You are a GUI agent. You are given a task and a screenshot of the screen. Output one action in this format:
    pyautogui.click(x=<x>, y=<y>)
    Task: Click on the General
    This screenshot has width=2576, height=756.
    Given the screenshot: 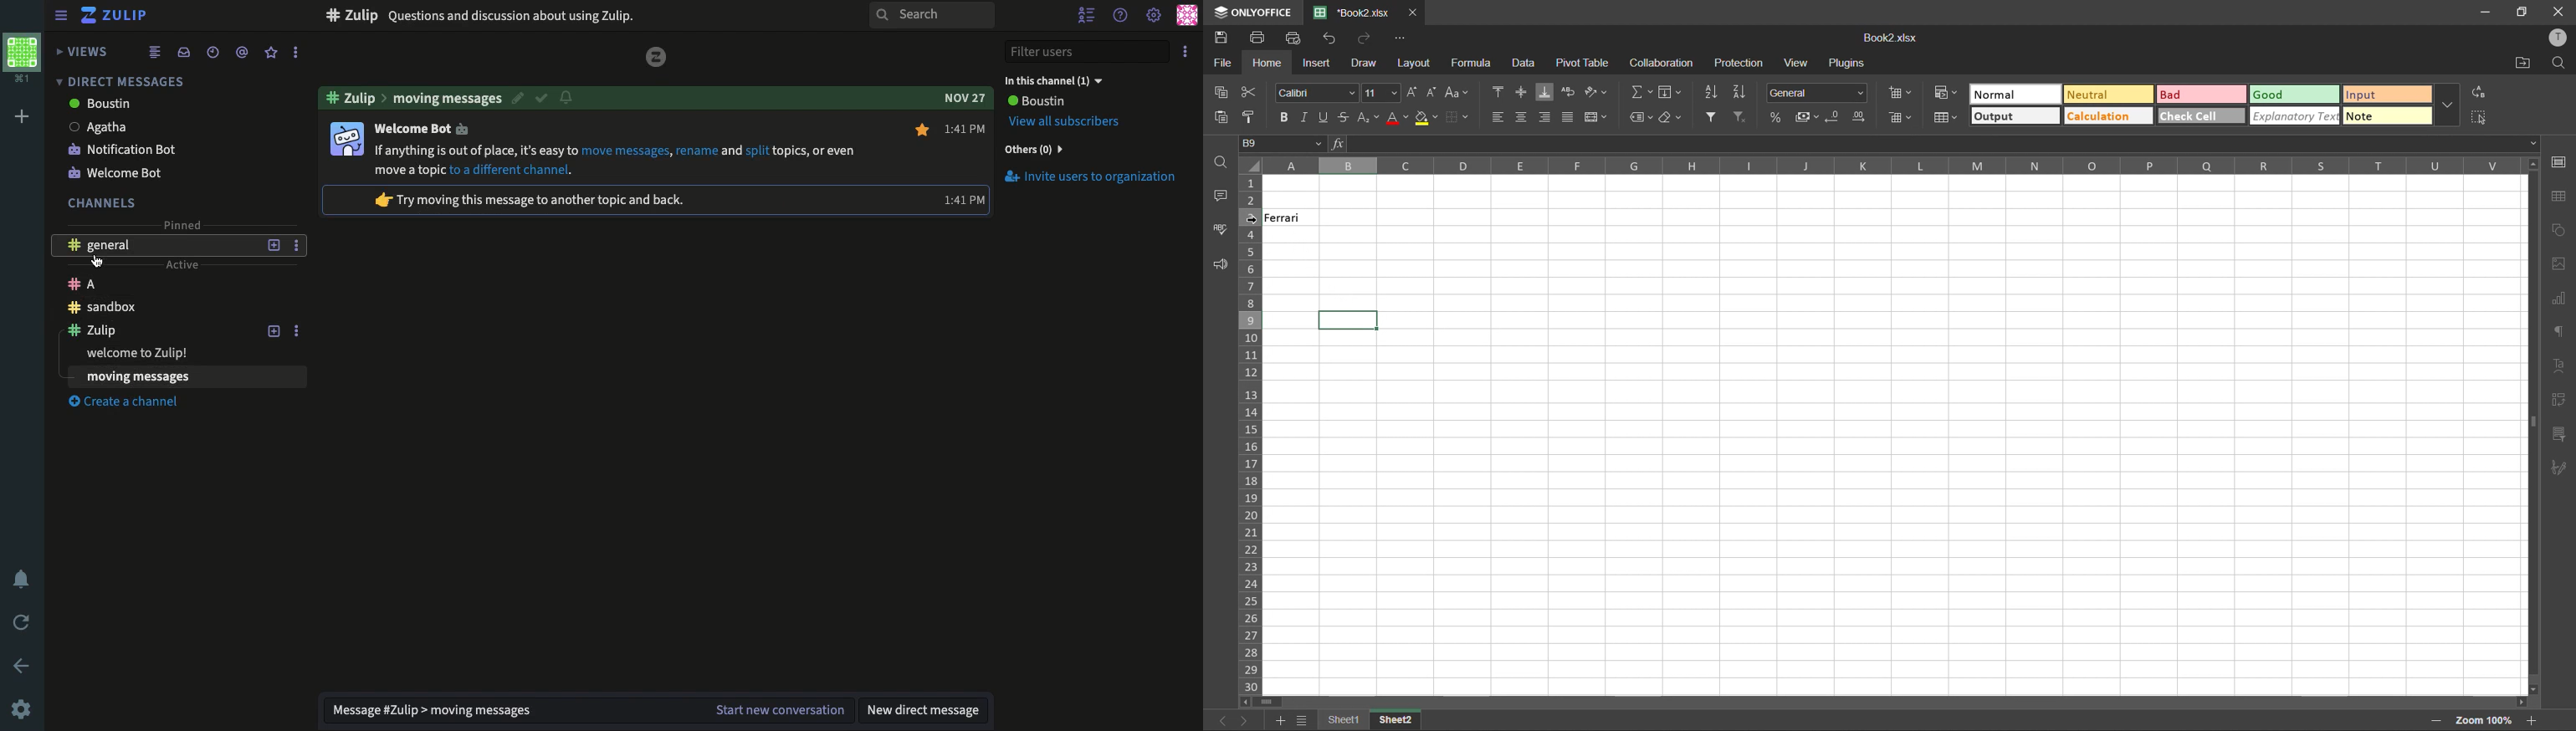 What is the action you would take?
    pyautogui.click(x=159, y=244)
    